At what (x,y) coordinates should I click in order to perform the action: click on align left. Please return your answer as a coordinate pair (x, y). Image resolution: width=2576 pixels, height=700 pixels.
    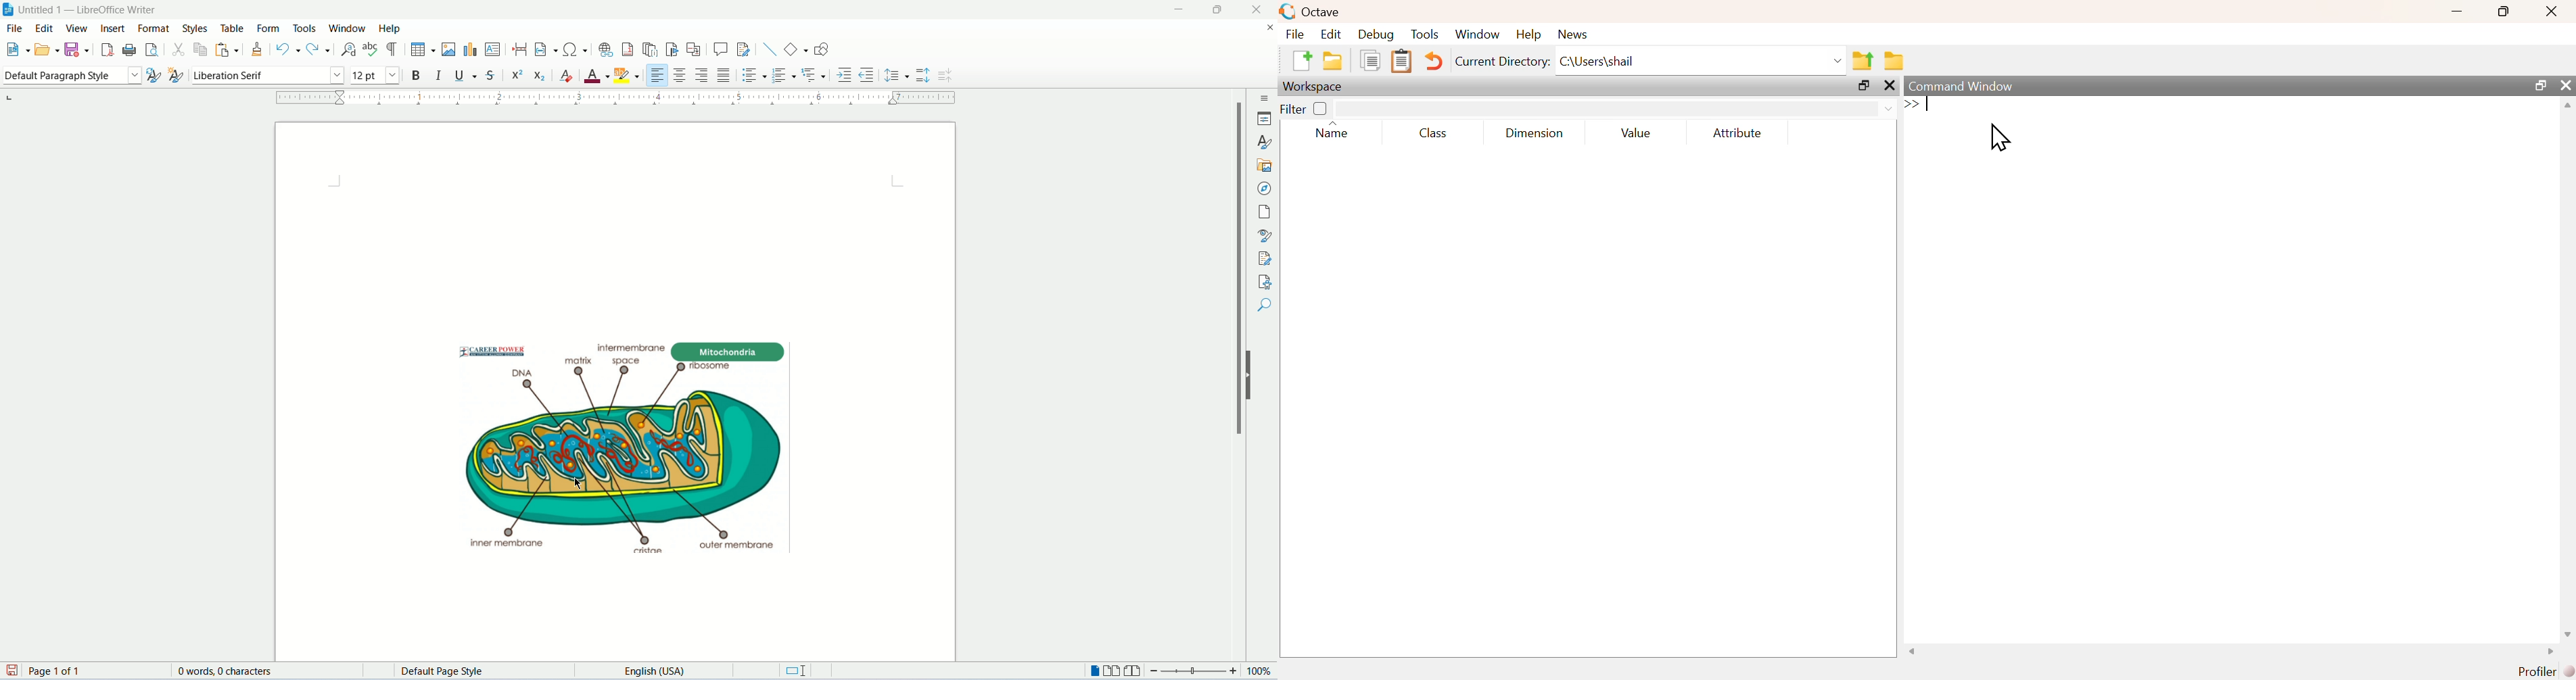
    Looking at the image, I should click on (658, 75).